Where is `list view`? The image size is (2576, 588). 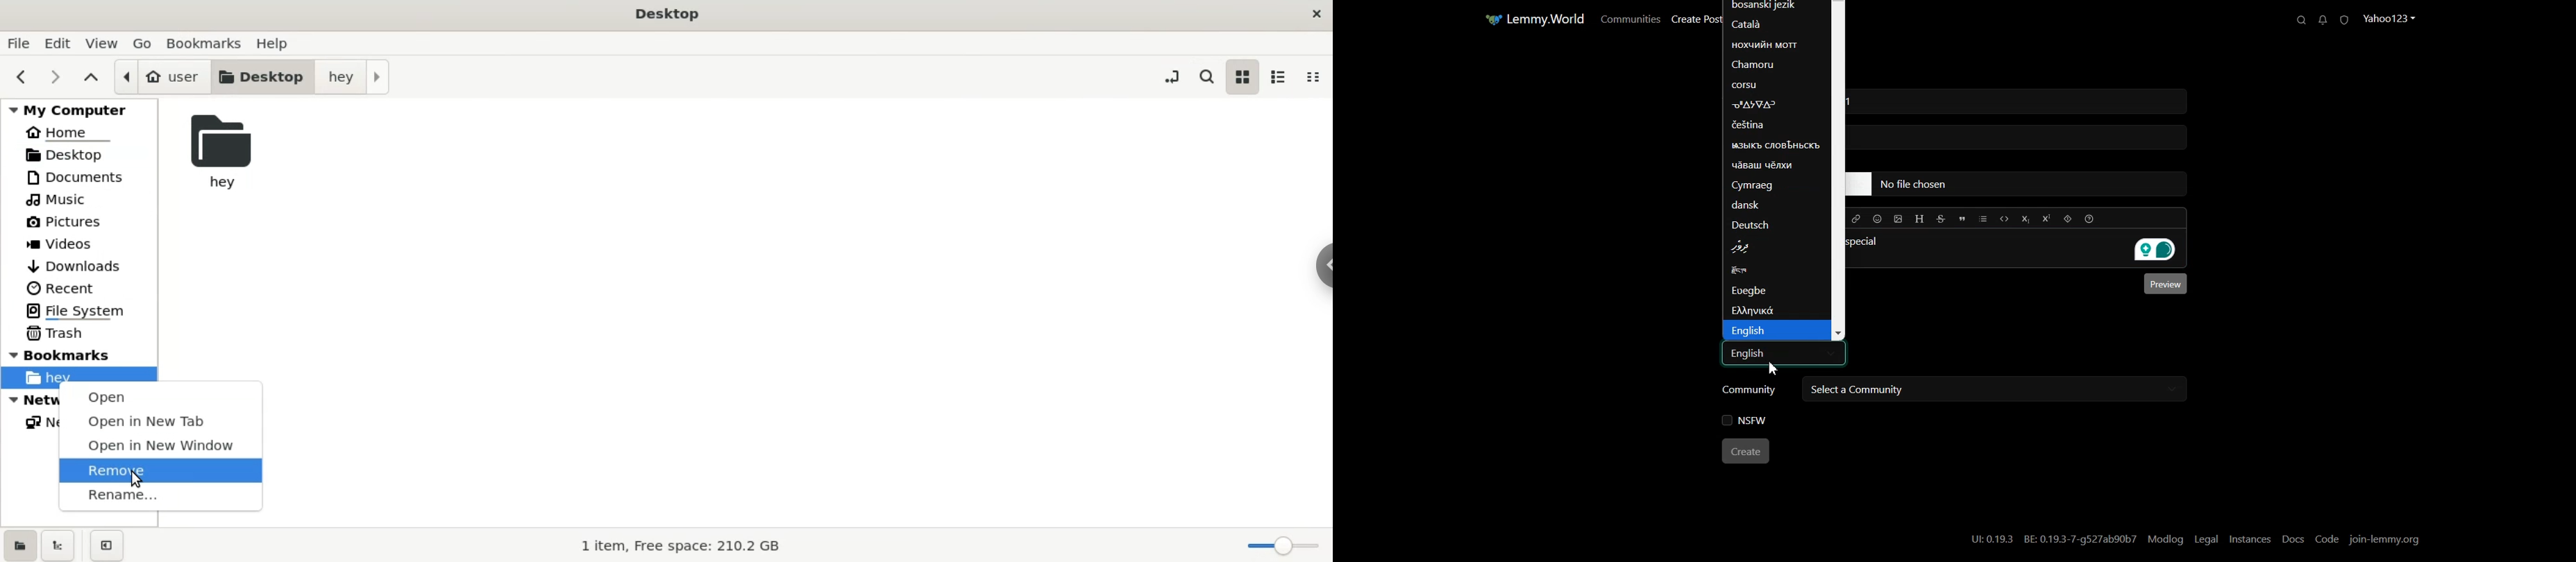
list view is located at coordinates (1283, 78).